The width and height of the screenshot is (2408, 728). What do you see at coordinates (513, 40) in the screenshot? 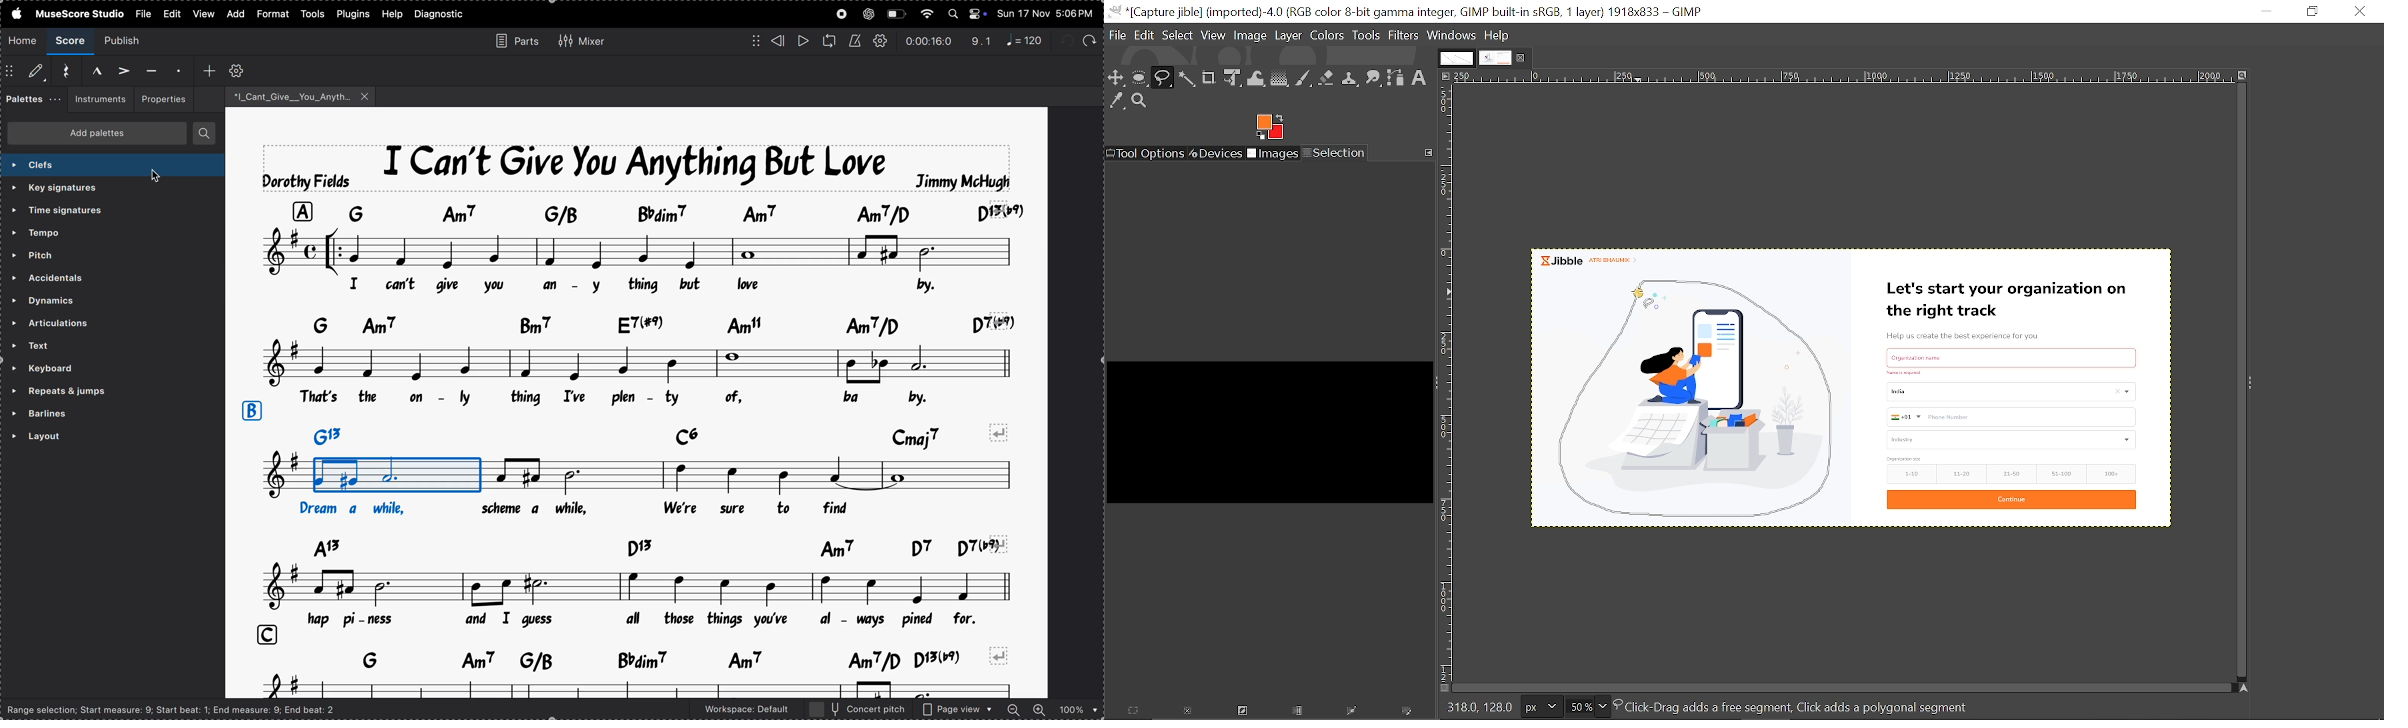
I see `parts` at bounding box center [513, 40].